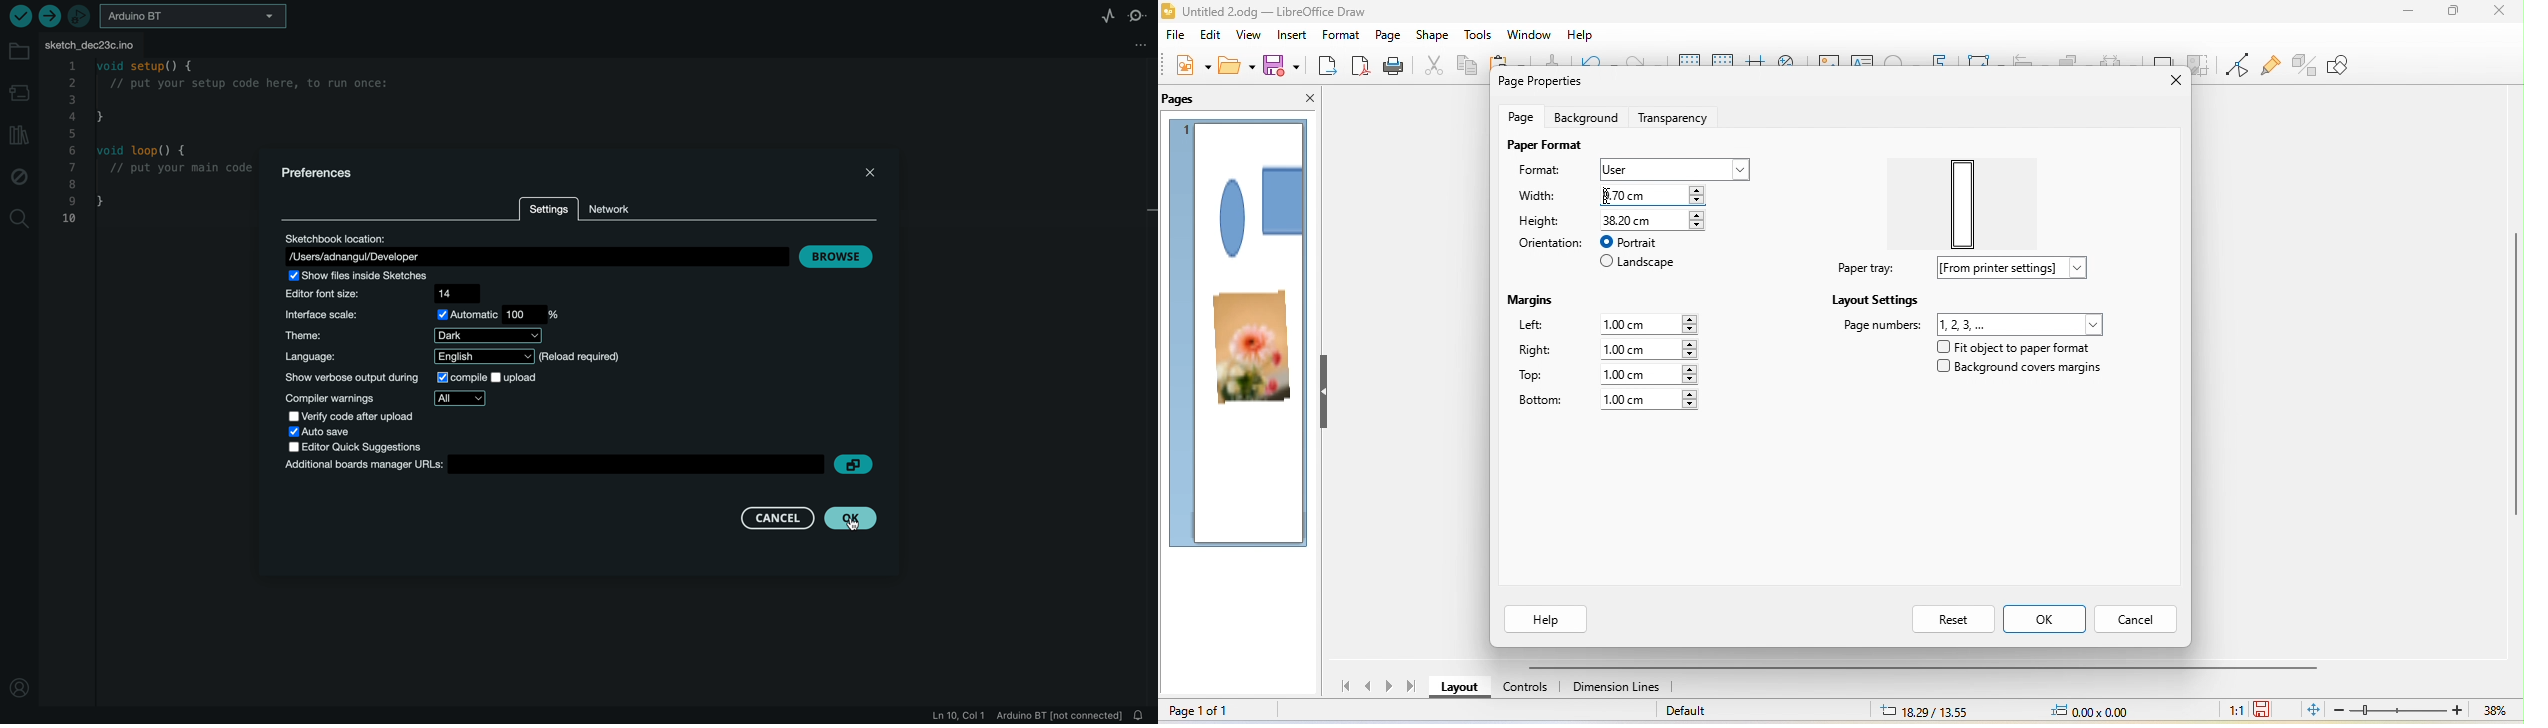 The image size is (2548, 728). I want to click on shape, so click(1435, 35).